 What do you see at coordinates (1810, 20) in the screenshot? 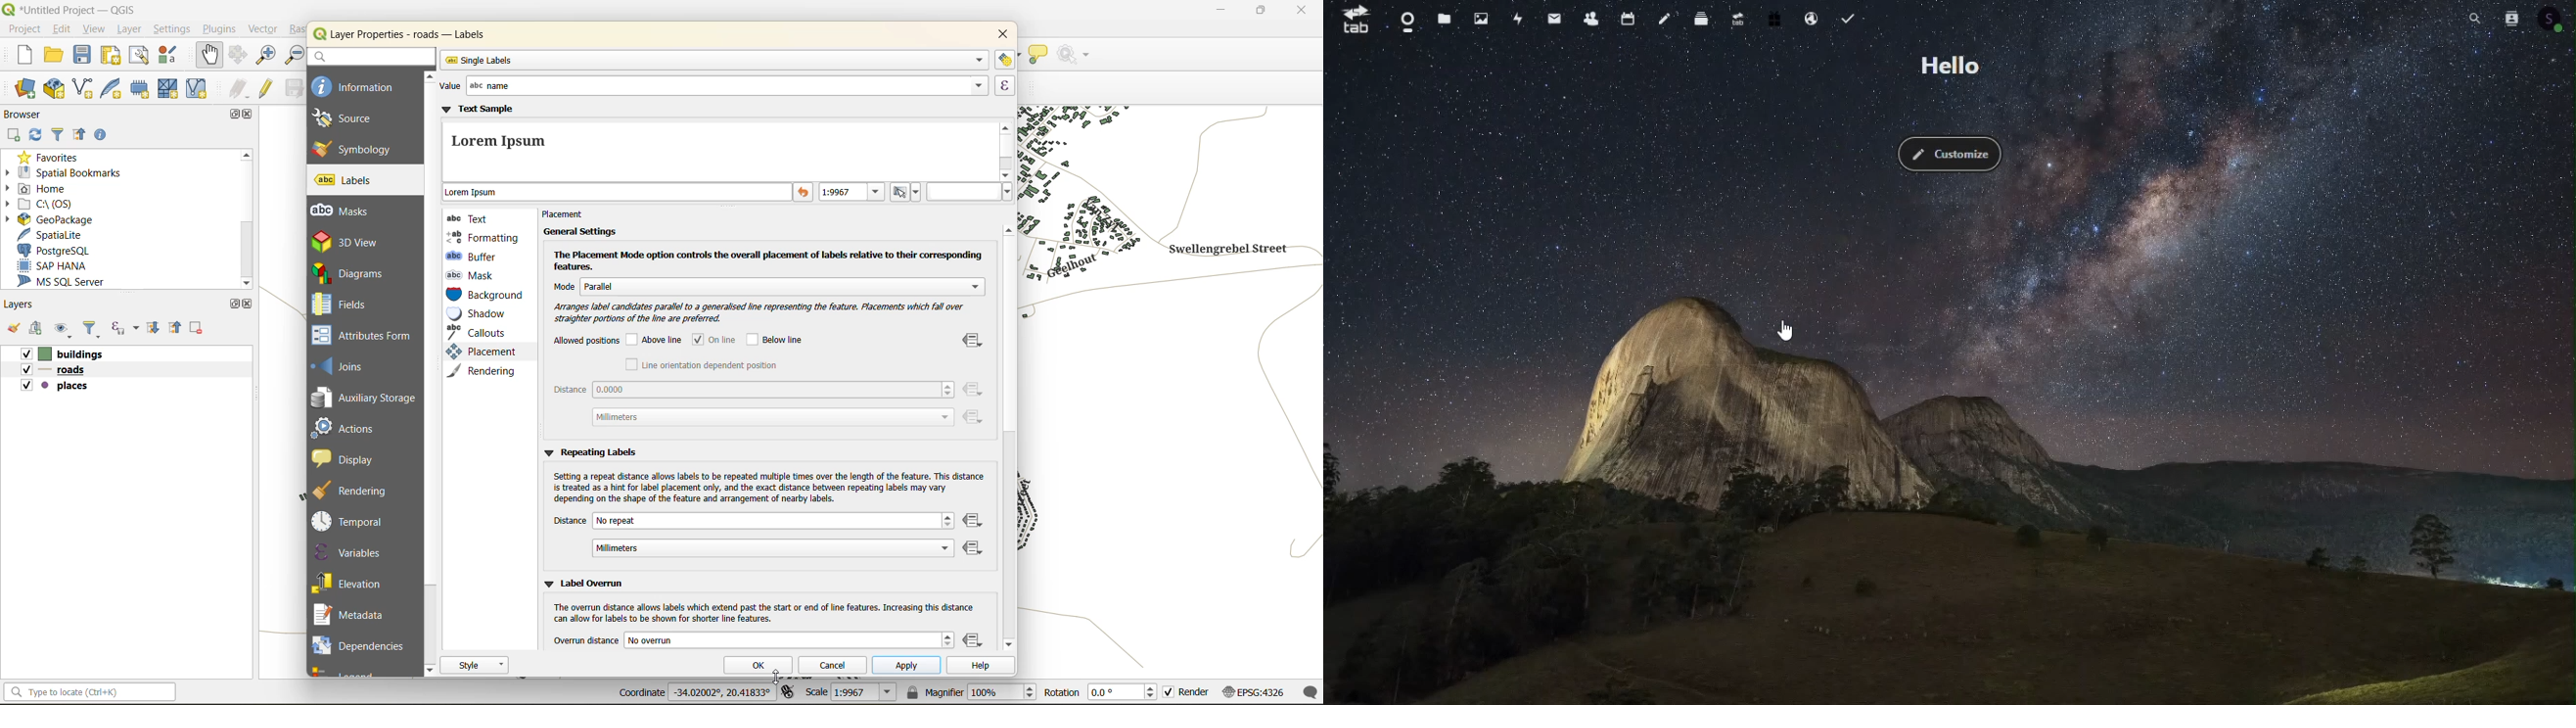
I see `Email hosting` at bounding box center [1810, 20].